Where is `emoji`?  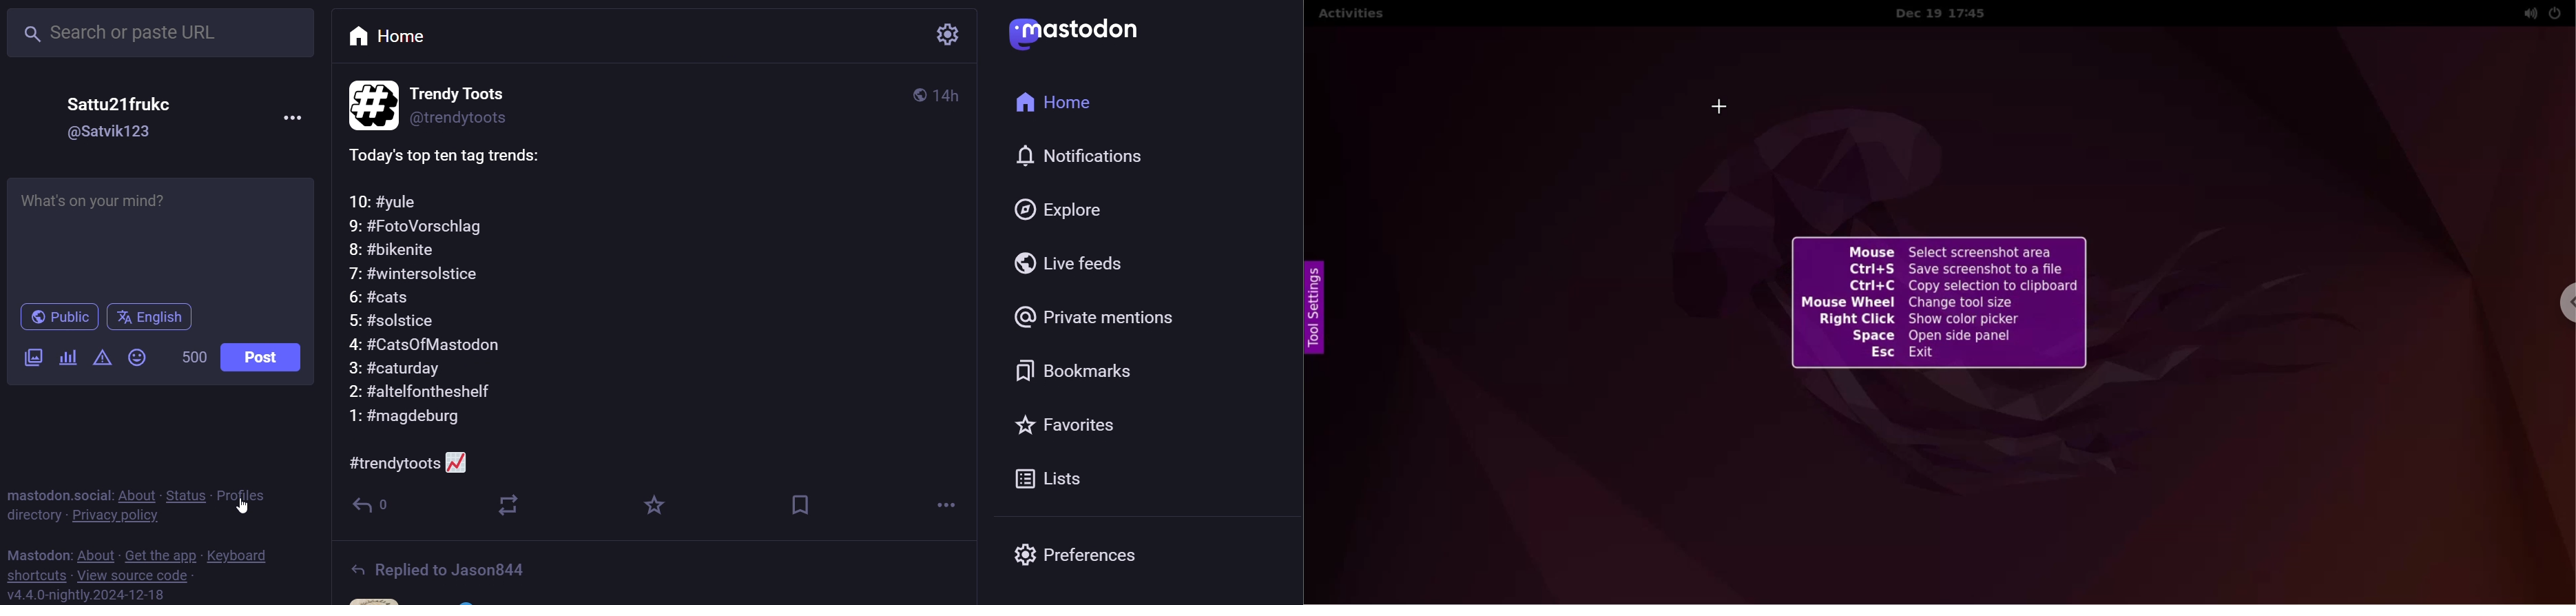 emoji is located at coordinates (136, 358).